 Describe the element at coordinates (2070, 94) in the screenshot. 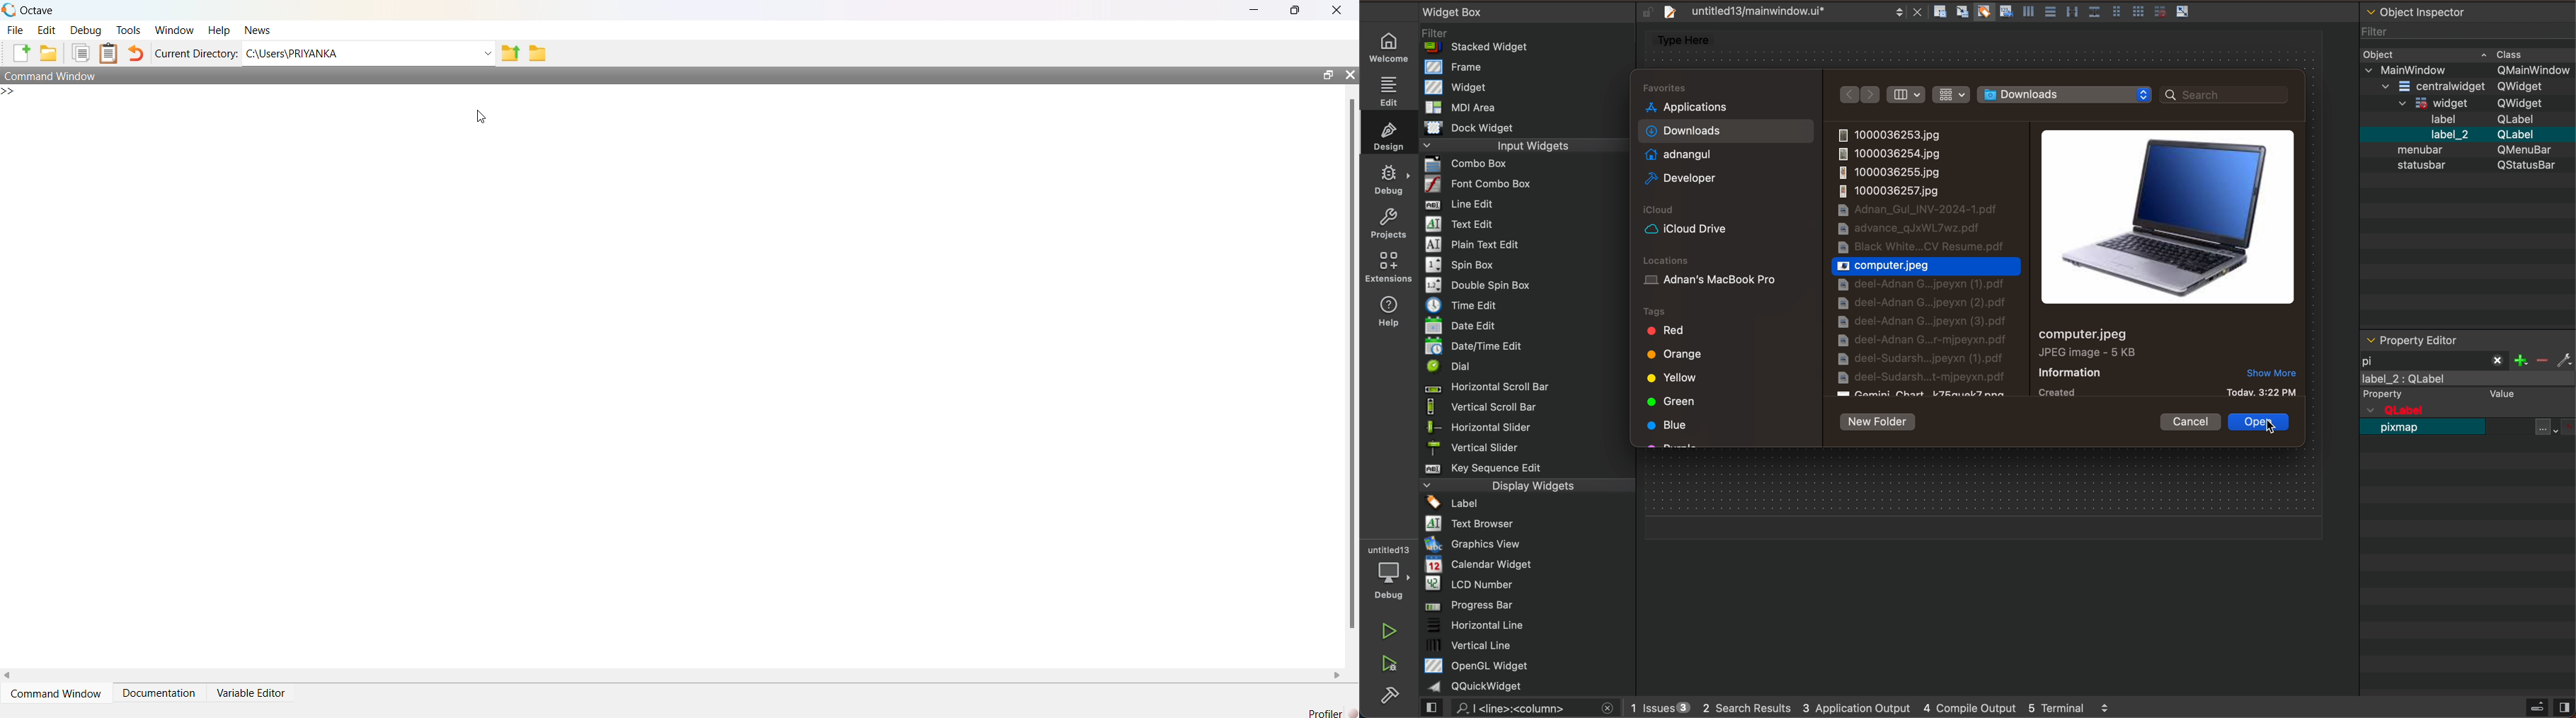

I see `select folder` at that location.